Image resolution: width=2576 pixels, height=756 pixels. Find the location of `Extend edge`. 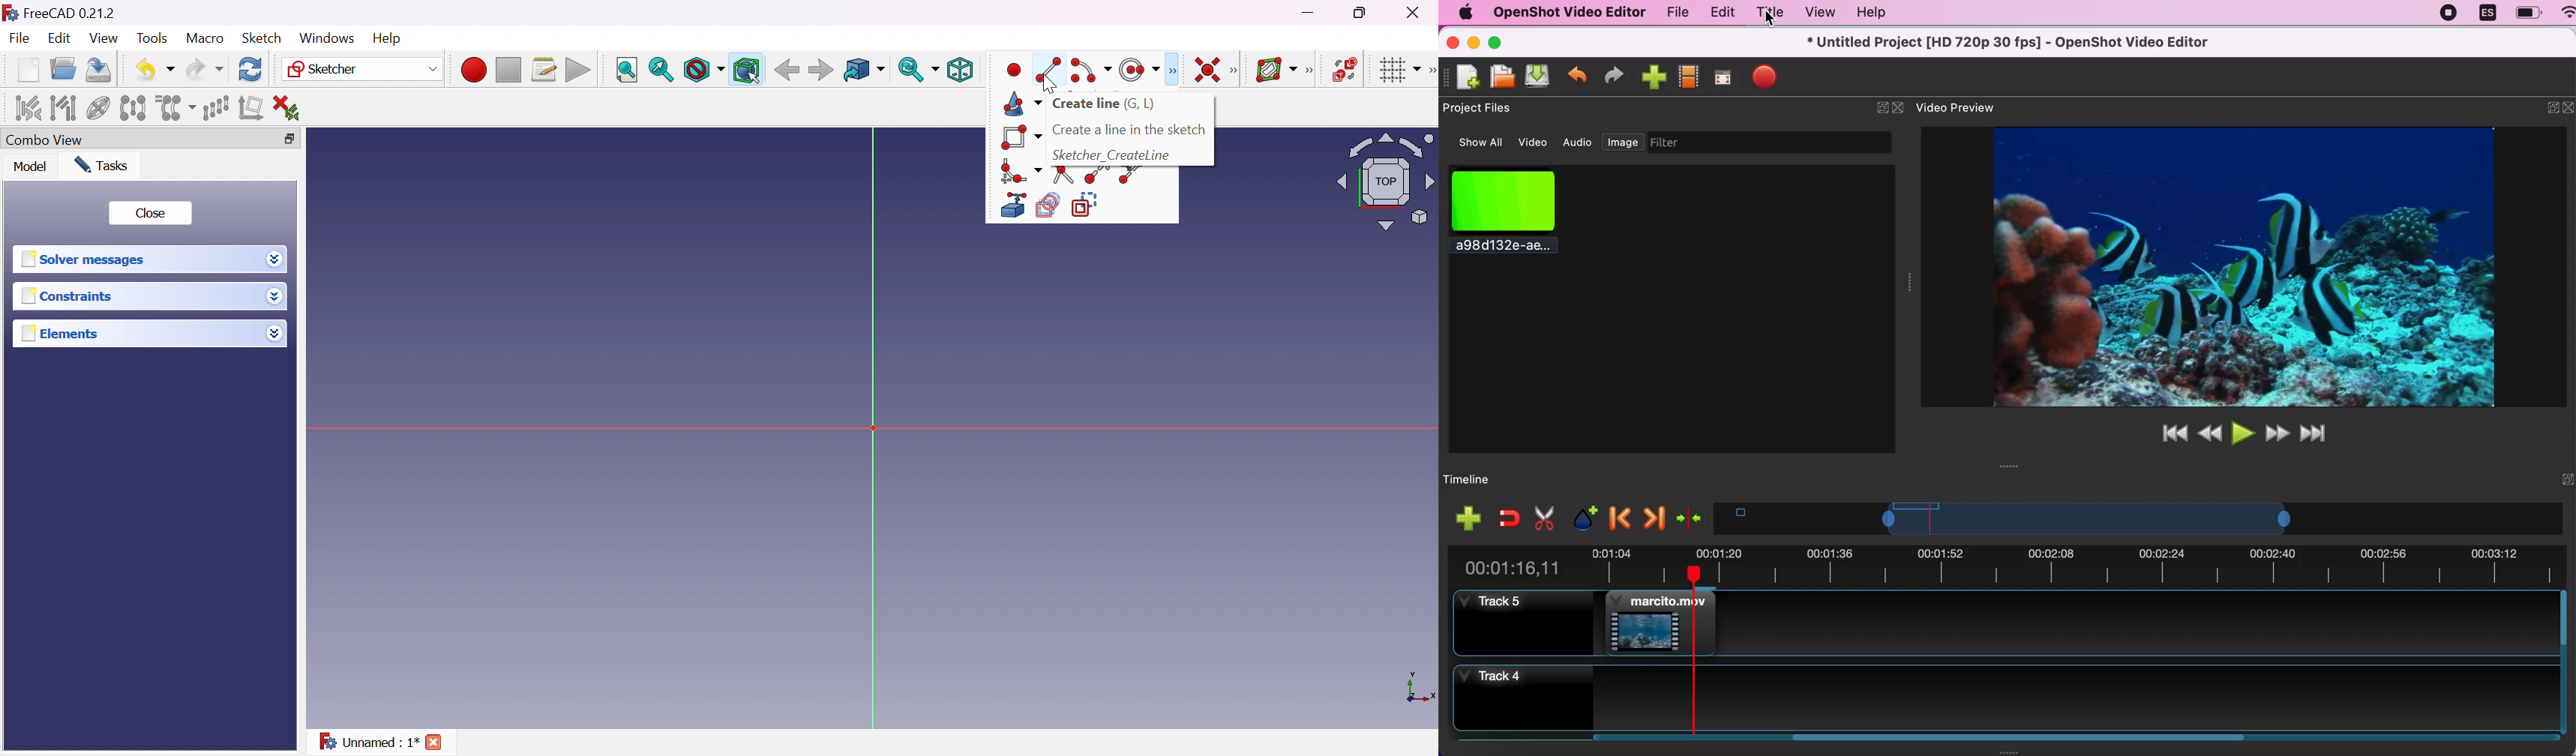

Extend edge is located at coordinates (1095, 176).